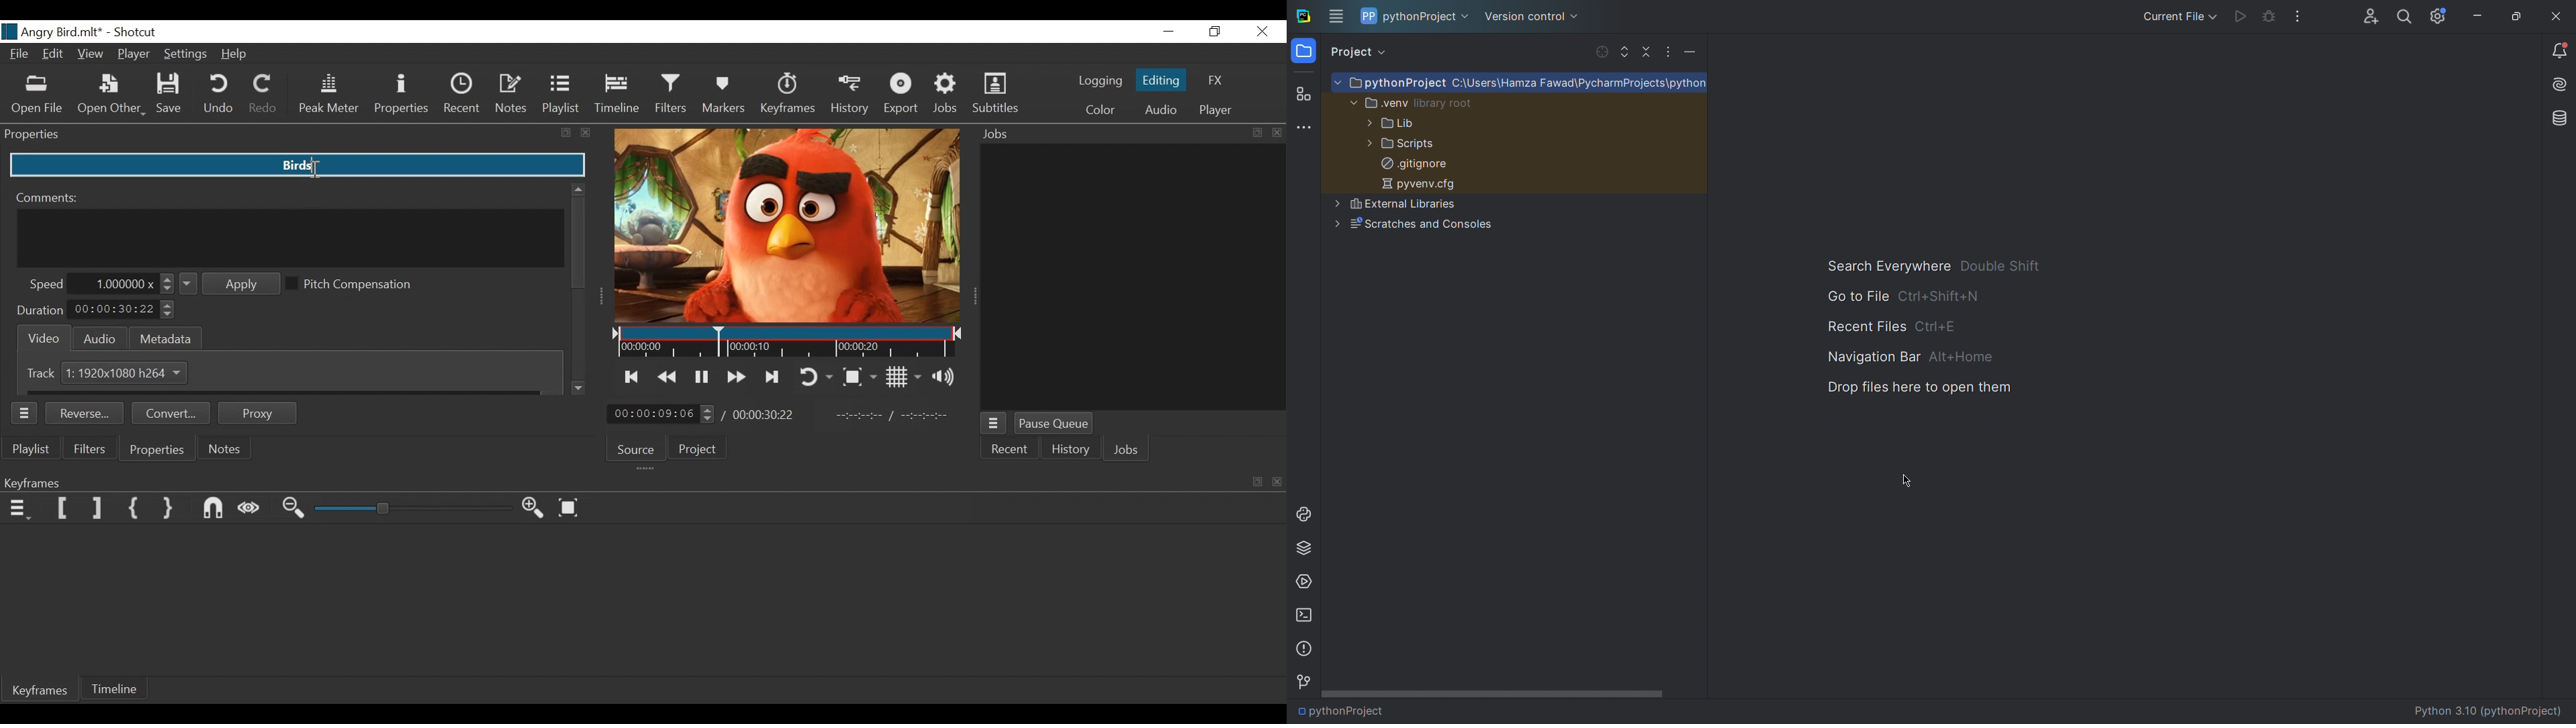  I want to click on Reverse, so click(87, 414).